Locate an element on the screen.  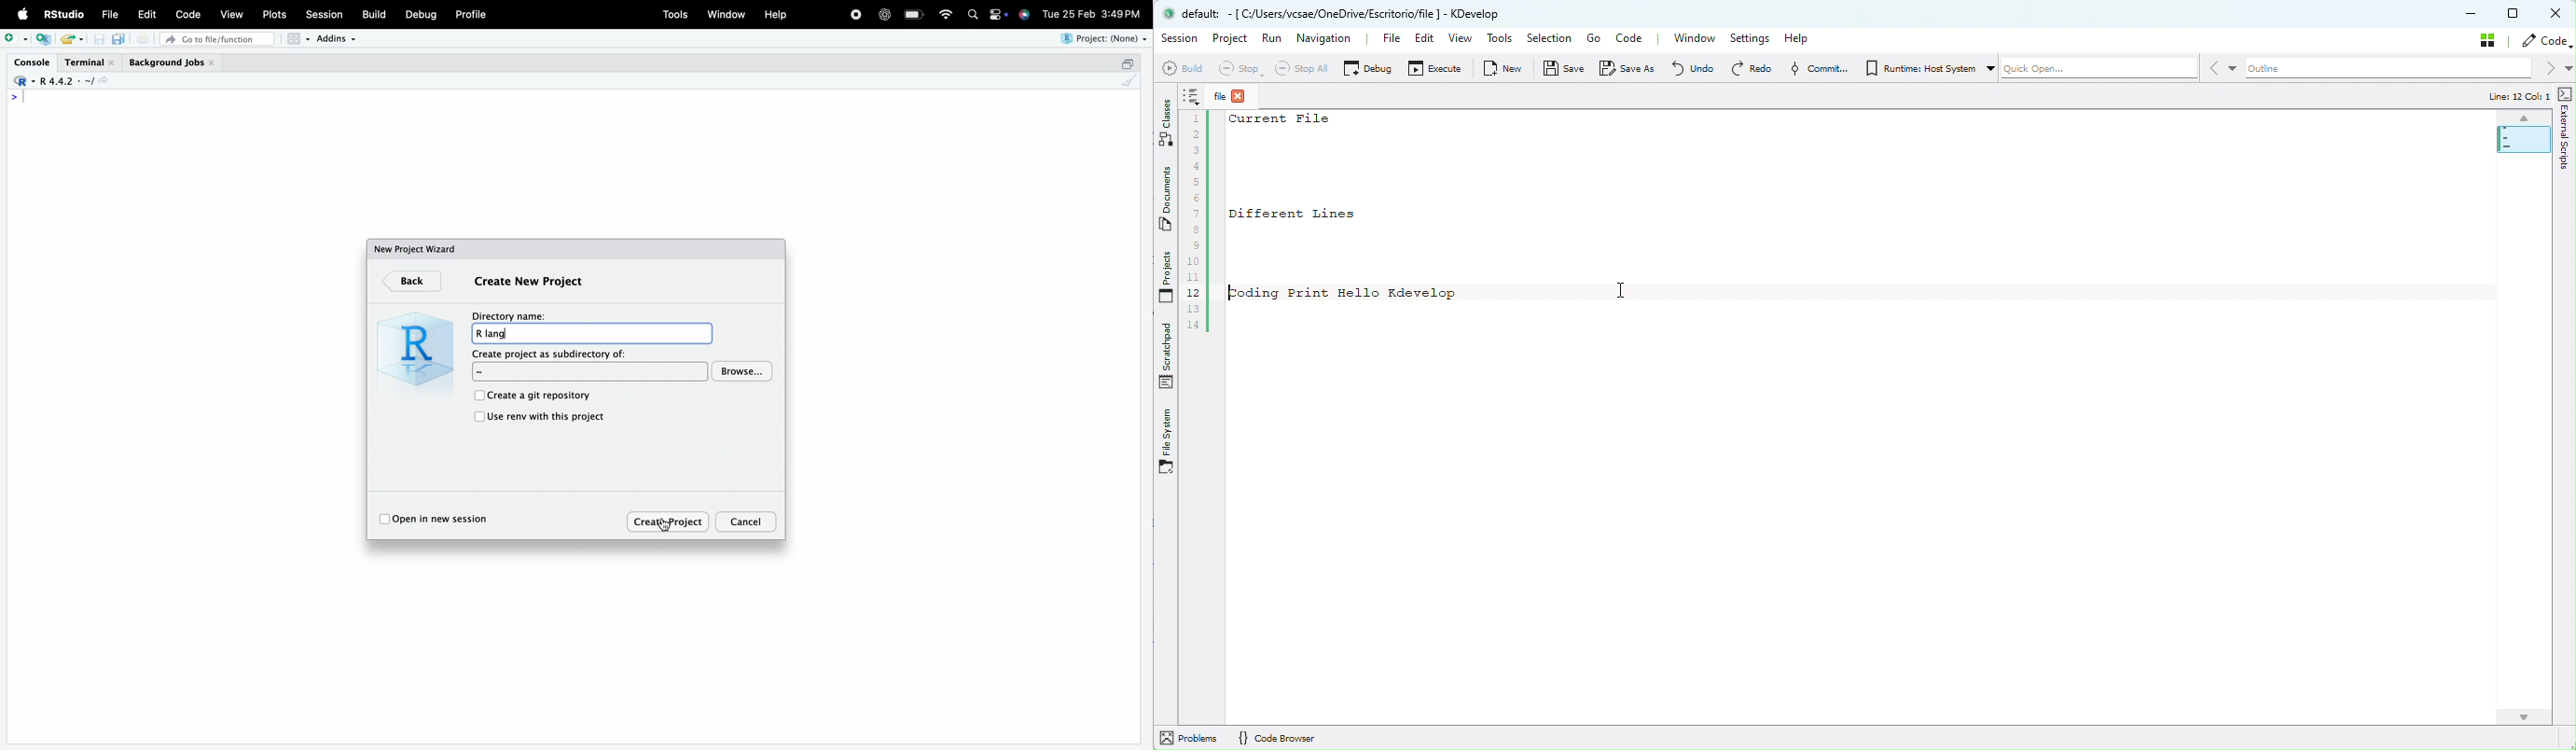
Save current document is located at coordinates (99, 39).